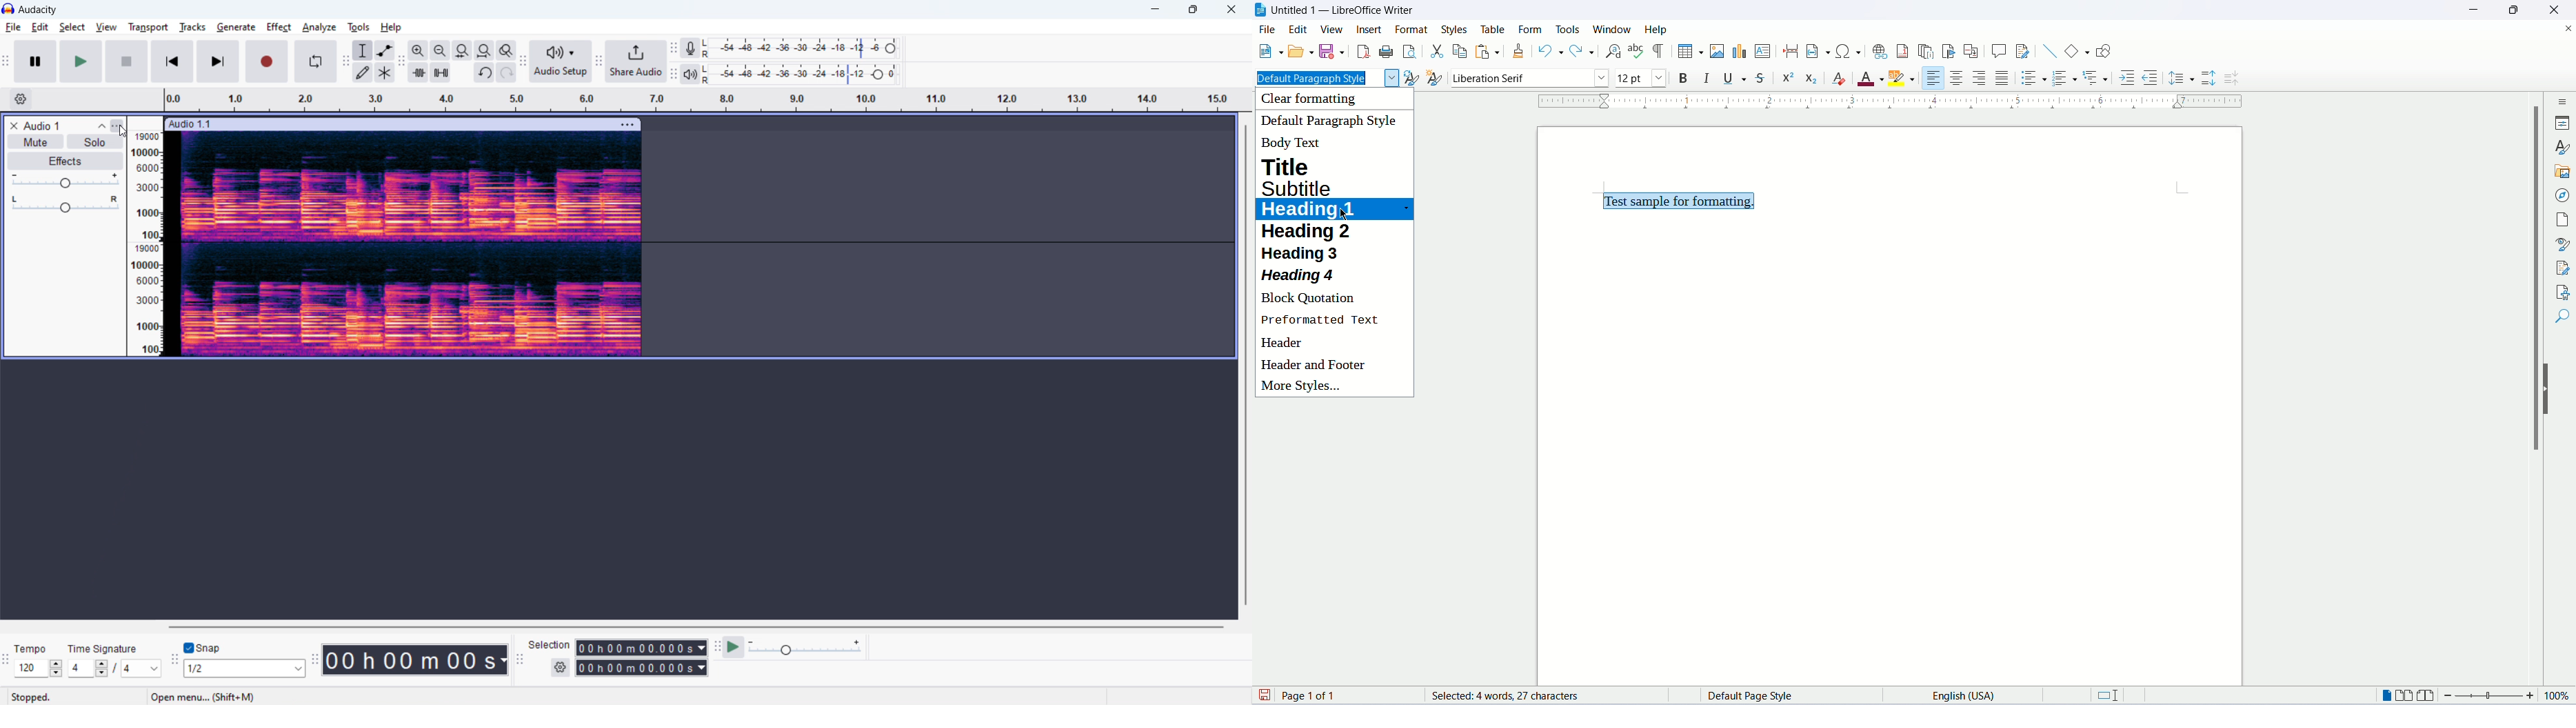 The width and height of the screenshot is (2576, 728). I want to click on find, so click(2561, 318).